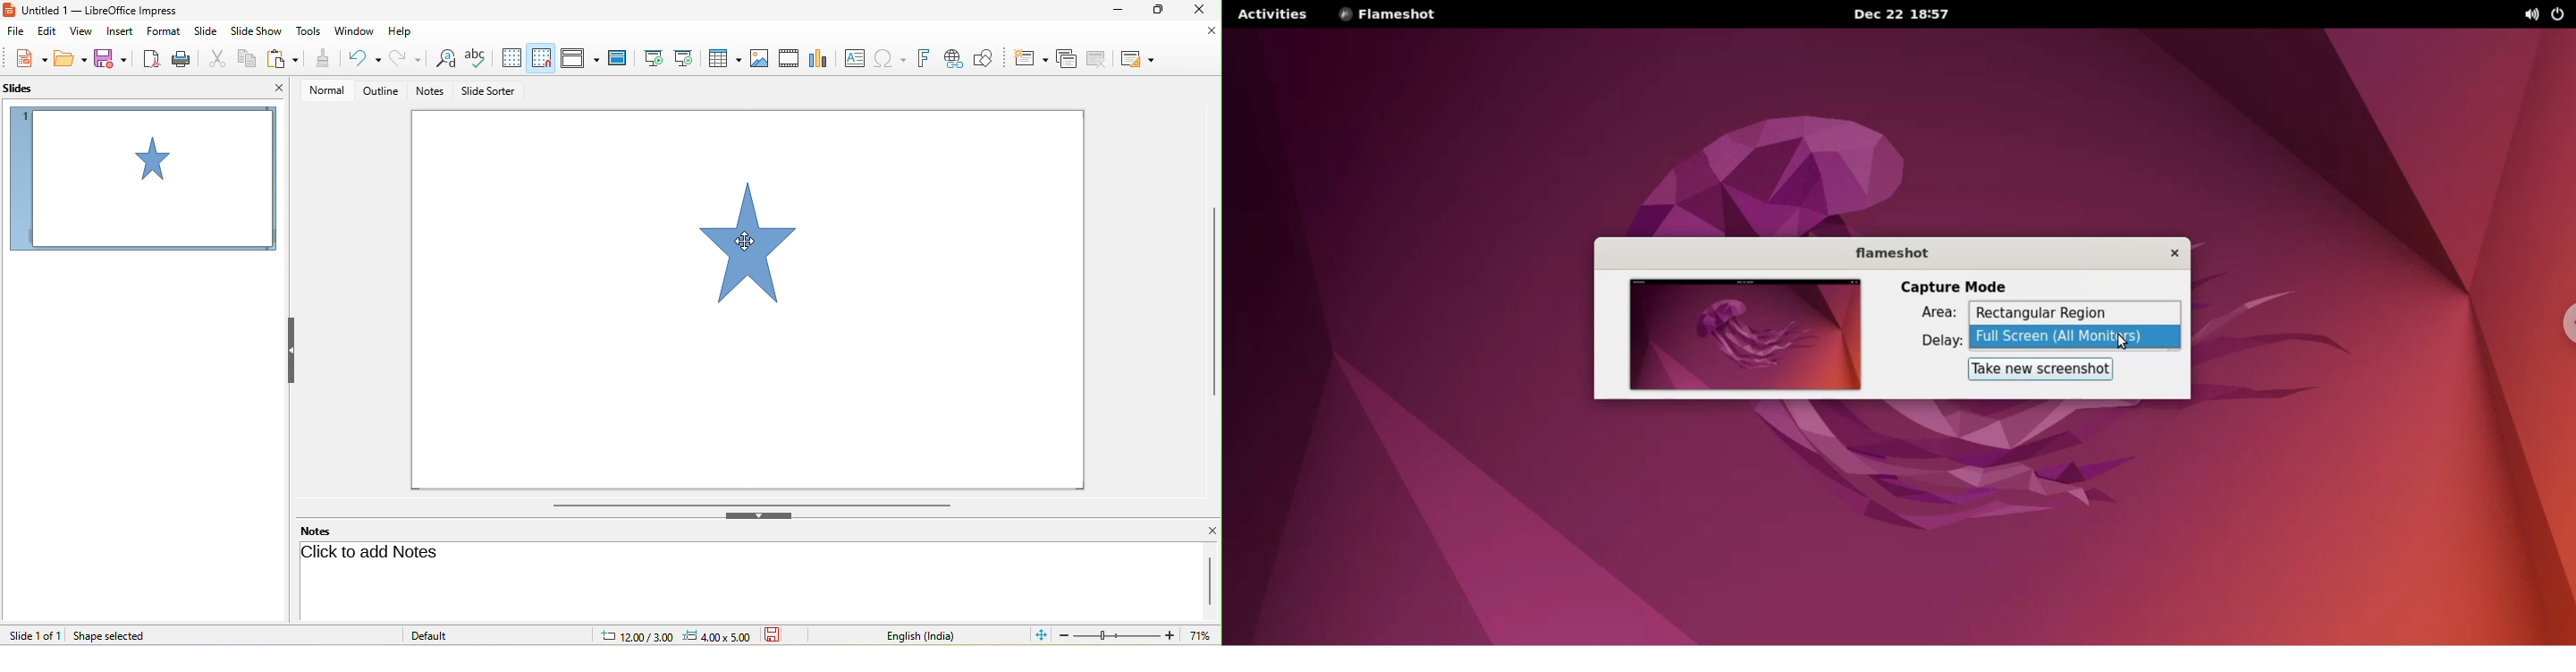 Image resolution: width=2576 pixels, height=672 pixels. I want to click on hide, so click(294, 351).